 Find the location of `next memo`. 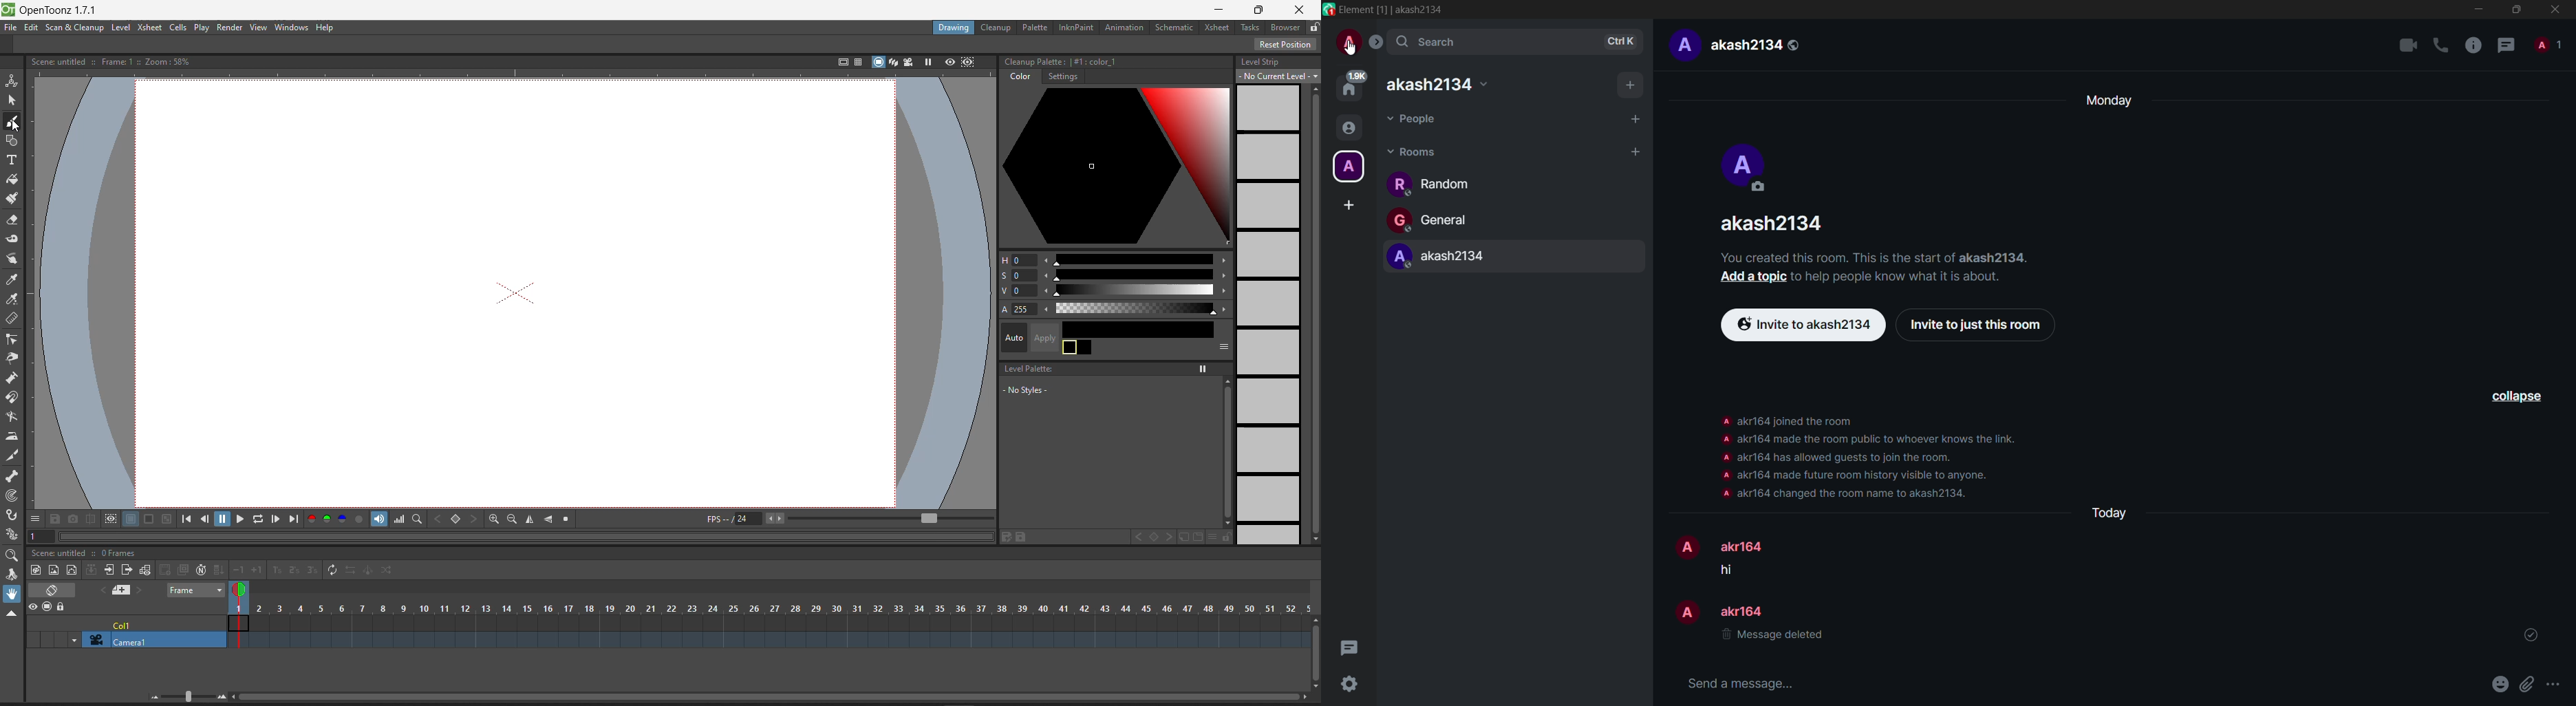

next memo is located at coordinates (140, 590).